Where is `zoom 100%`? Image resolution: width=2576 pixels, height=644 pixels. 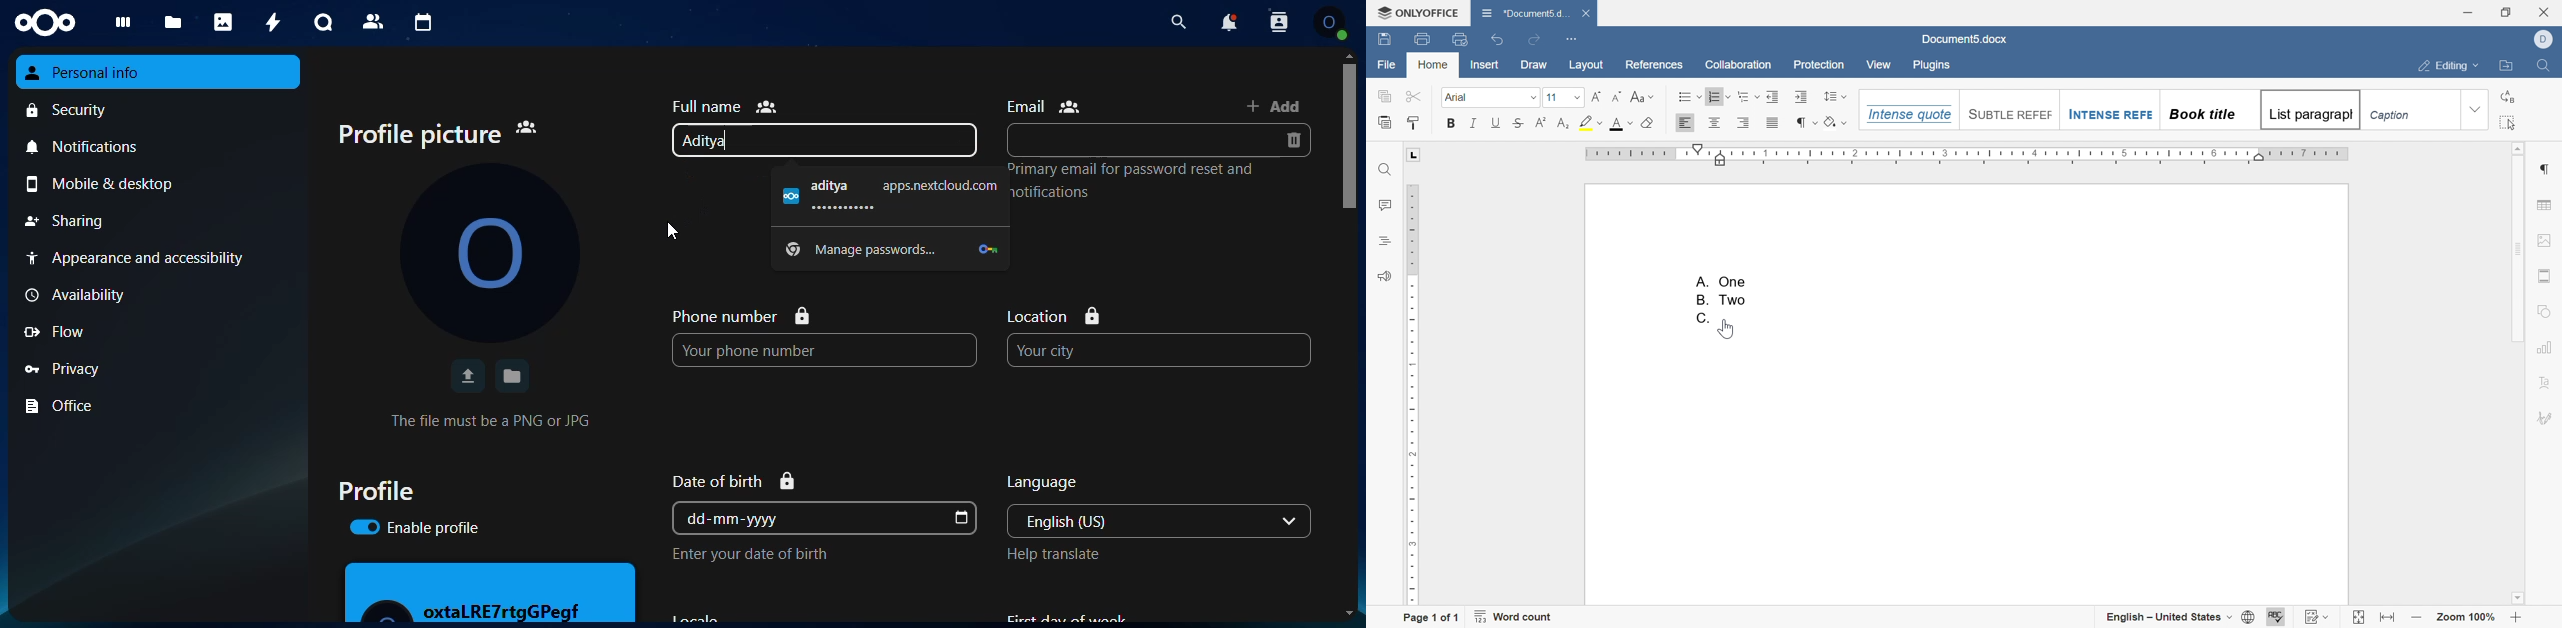
zoom 100% is located at coordinates (2466, 619).